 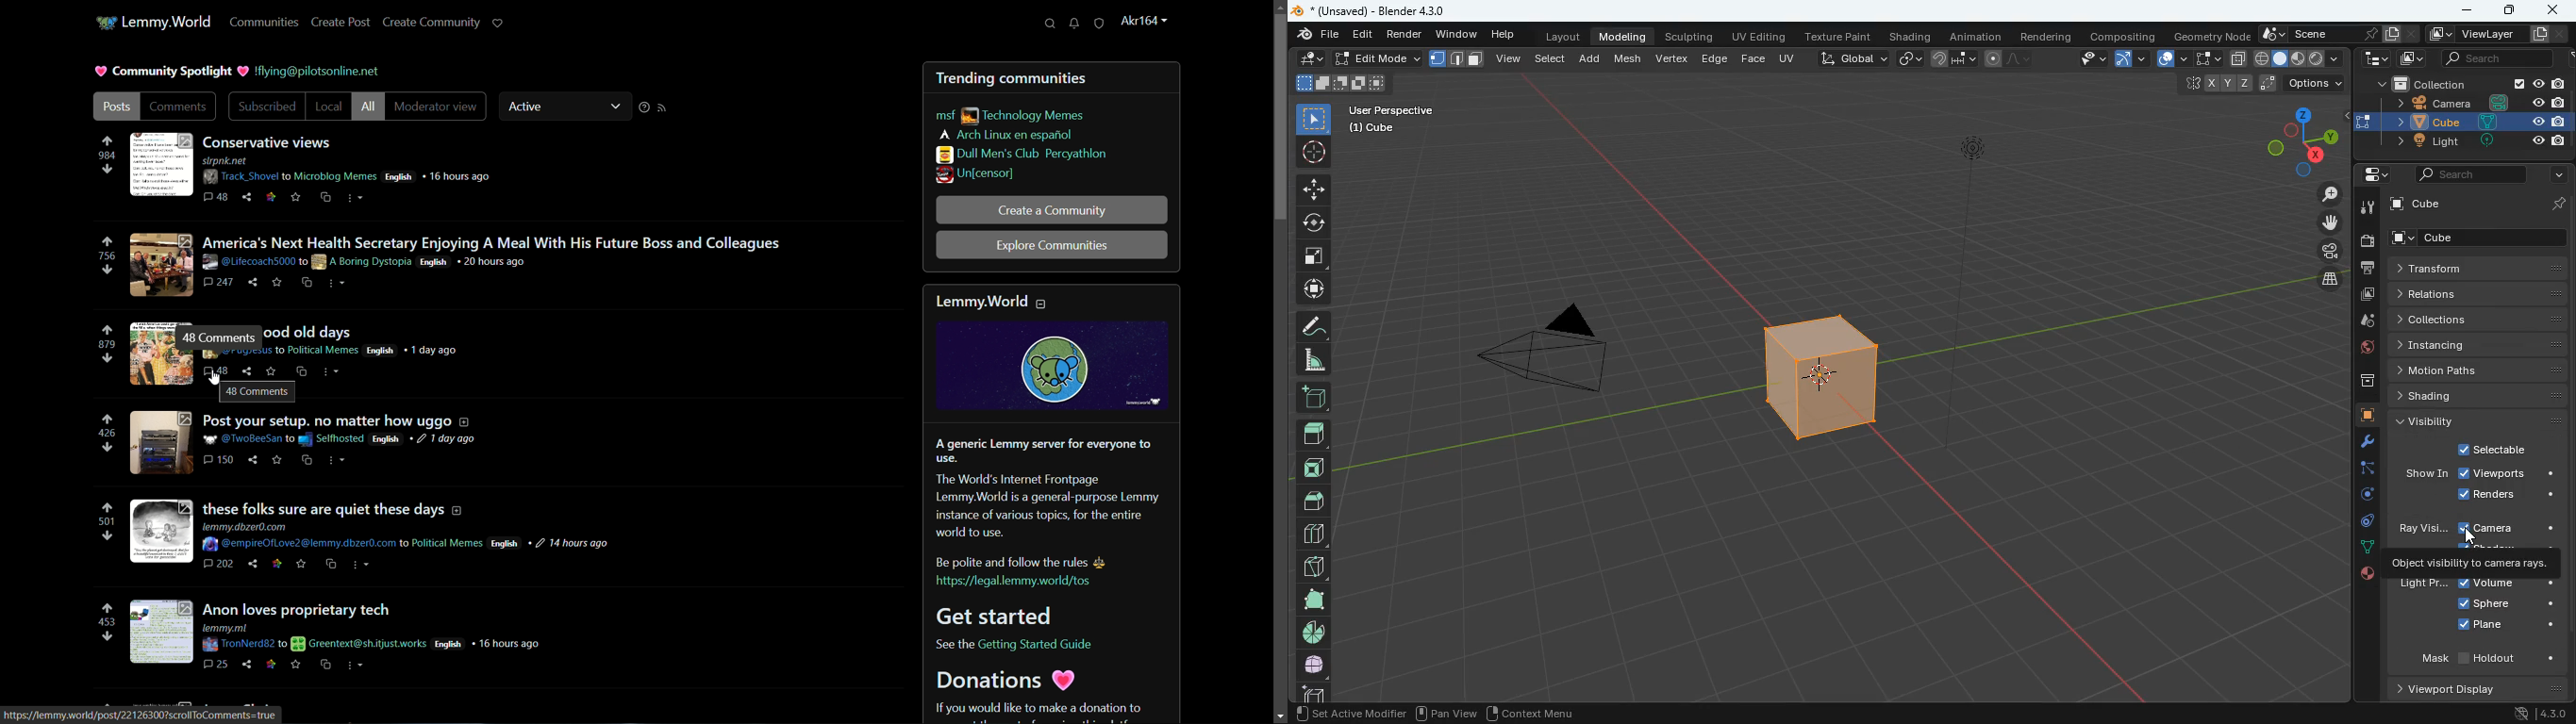 What do you see at coordinates (1908, 59) in the screenshot?
I see `link` at bounding box center [1908, 59].